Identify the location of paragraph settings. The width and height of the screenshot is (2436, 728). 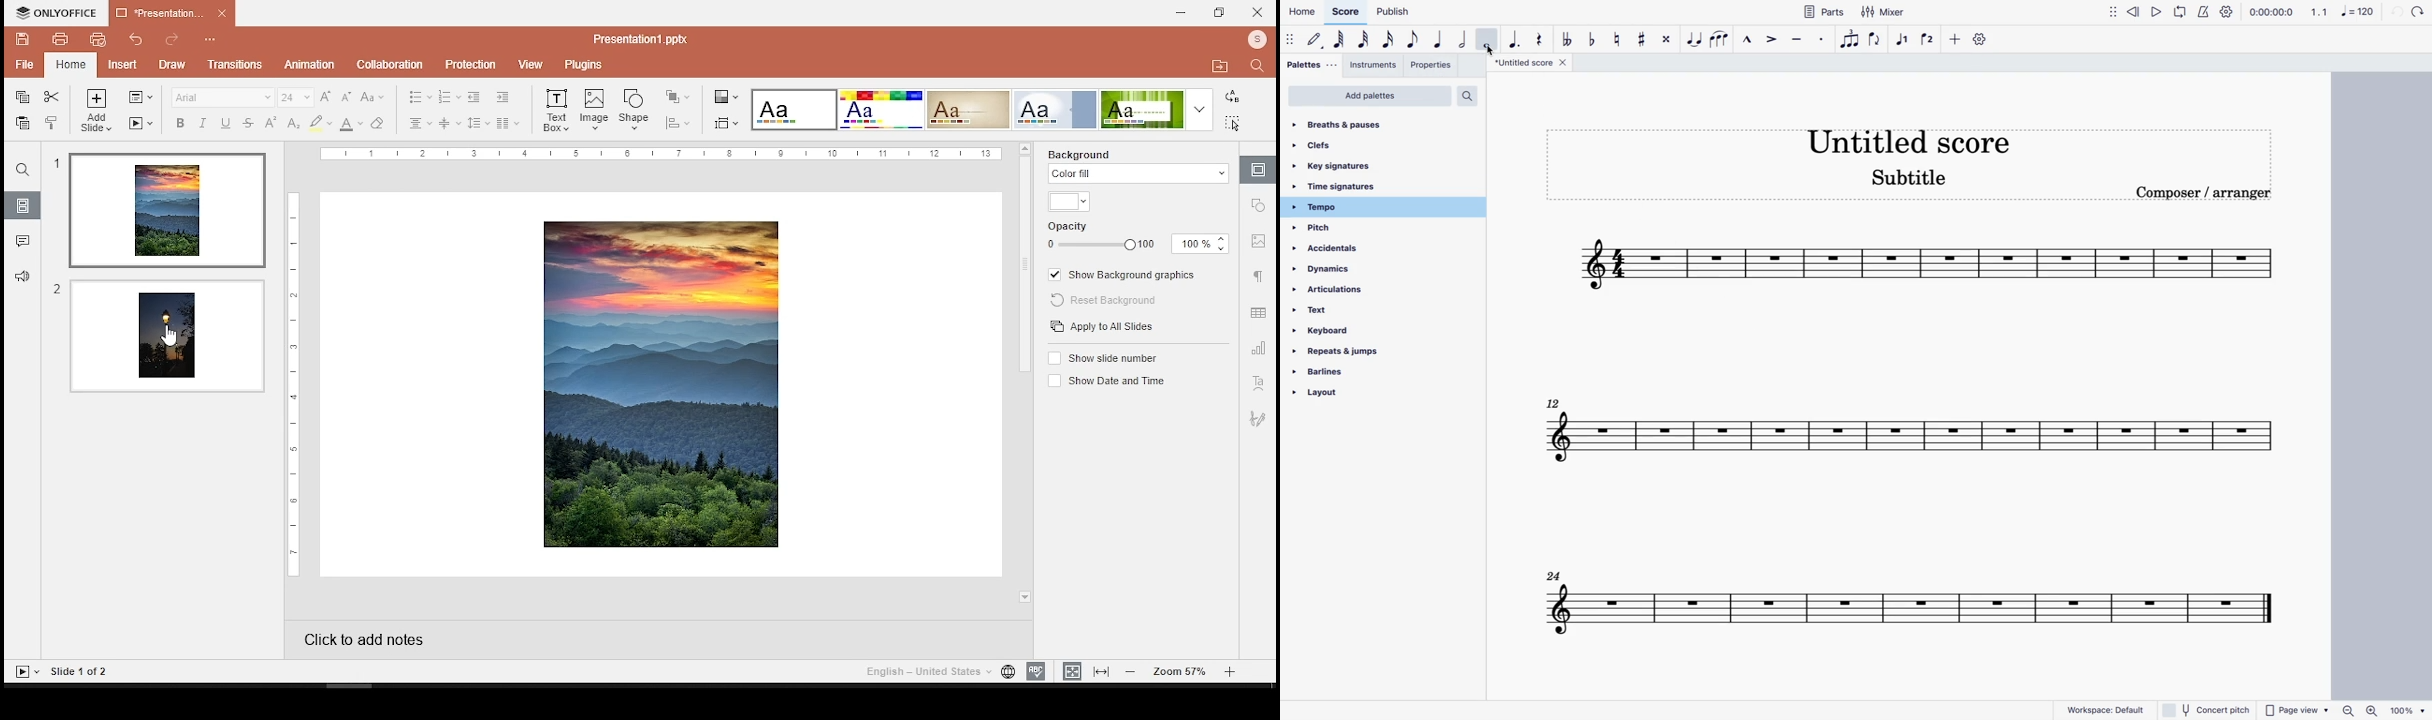
(1260, 276).